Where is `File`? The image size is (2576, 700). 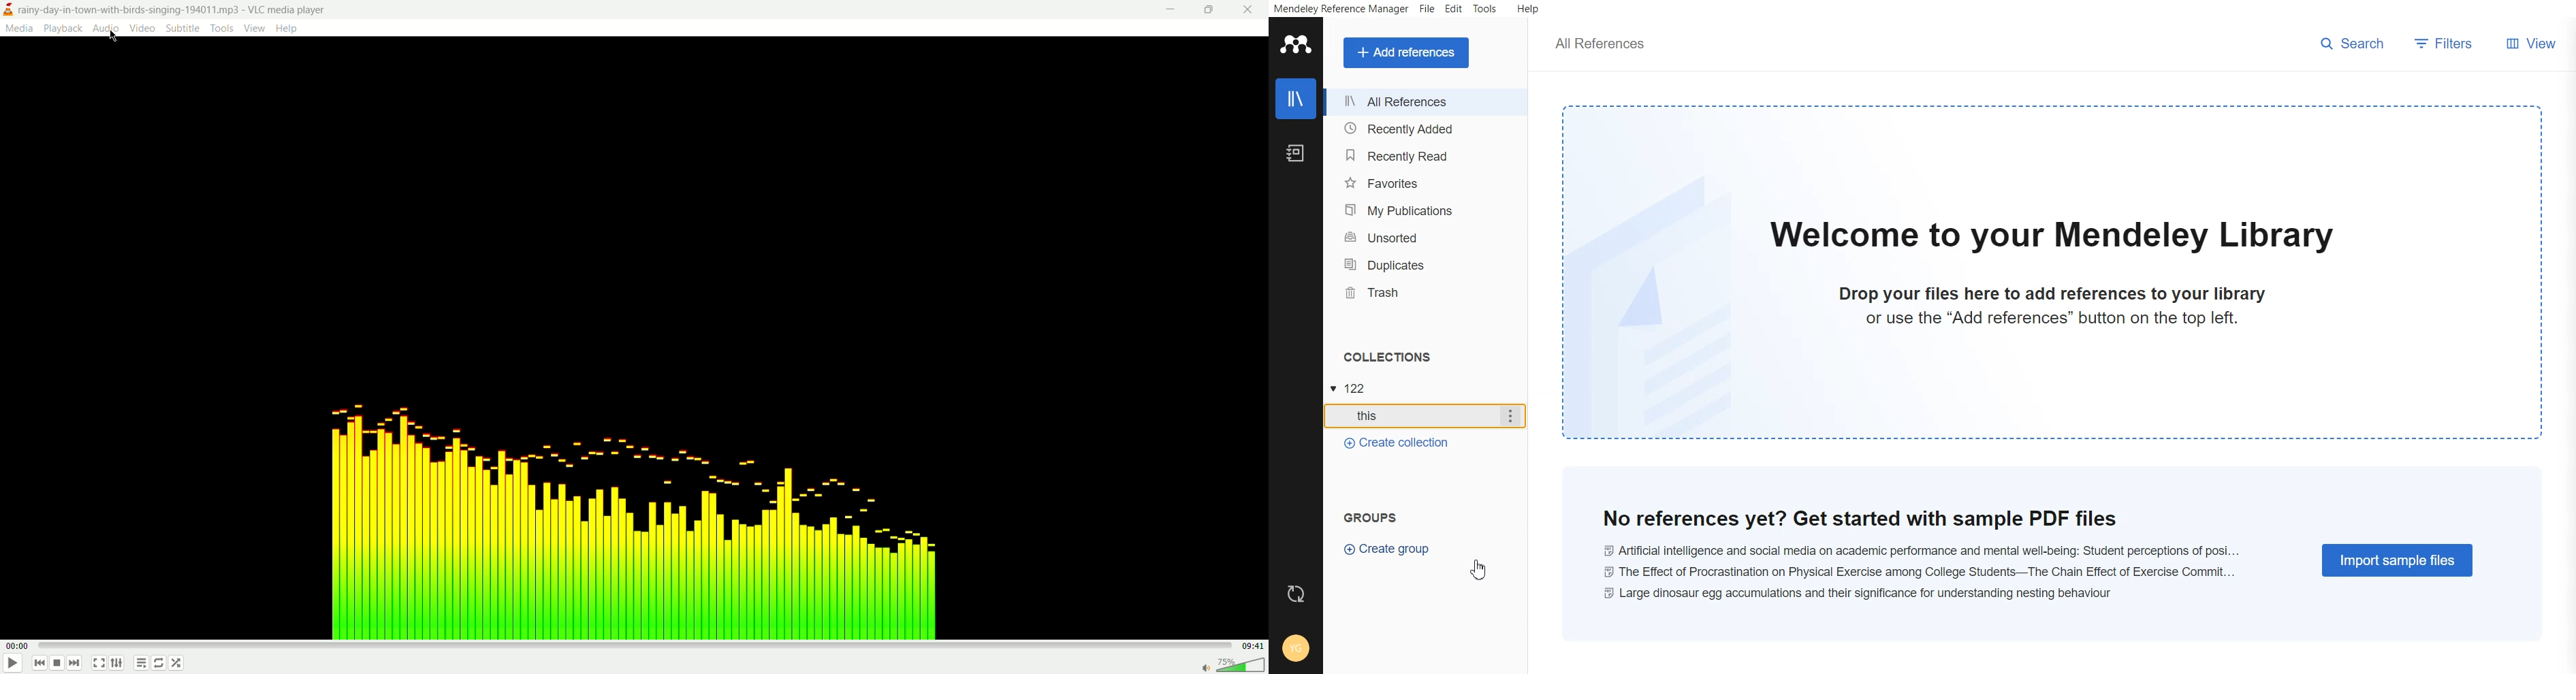
File is located at coordinates (1427, 8).